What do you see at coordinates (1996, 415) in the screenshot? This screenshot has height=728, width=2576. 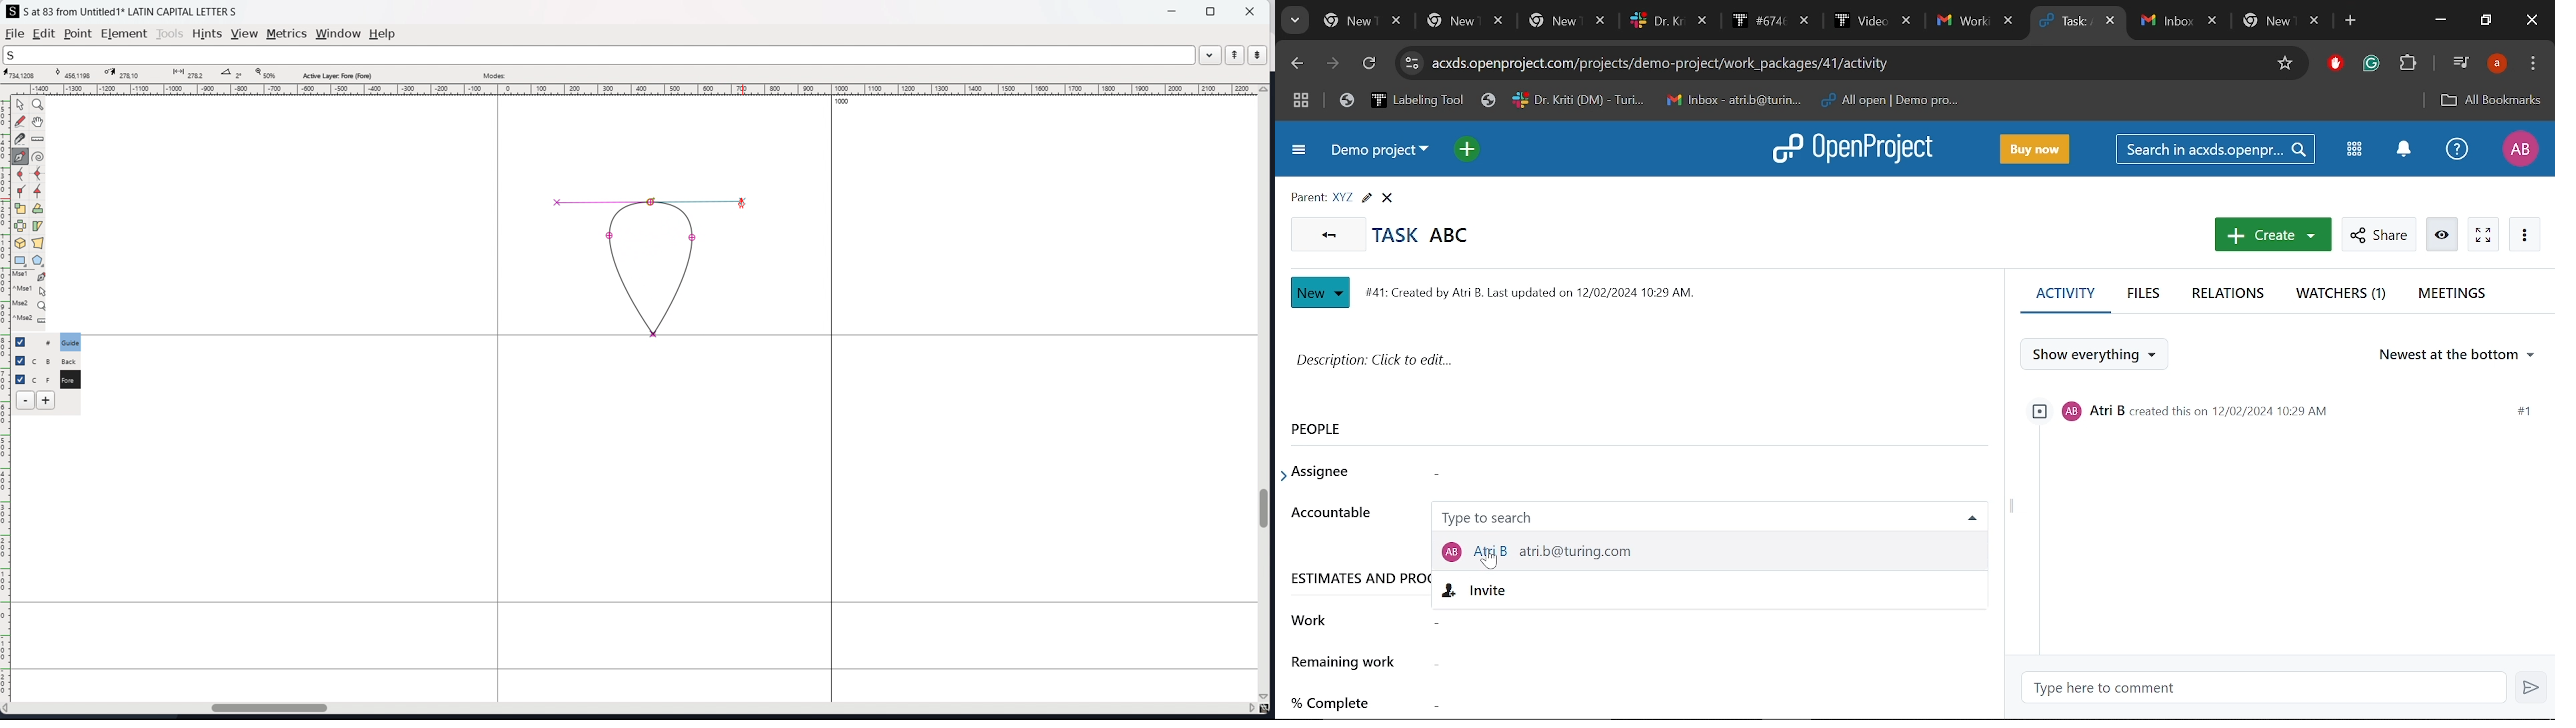 I see `scroll bar` at bounding box center [1996, 415].